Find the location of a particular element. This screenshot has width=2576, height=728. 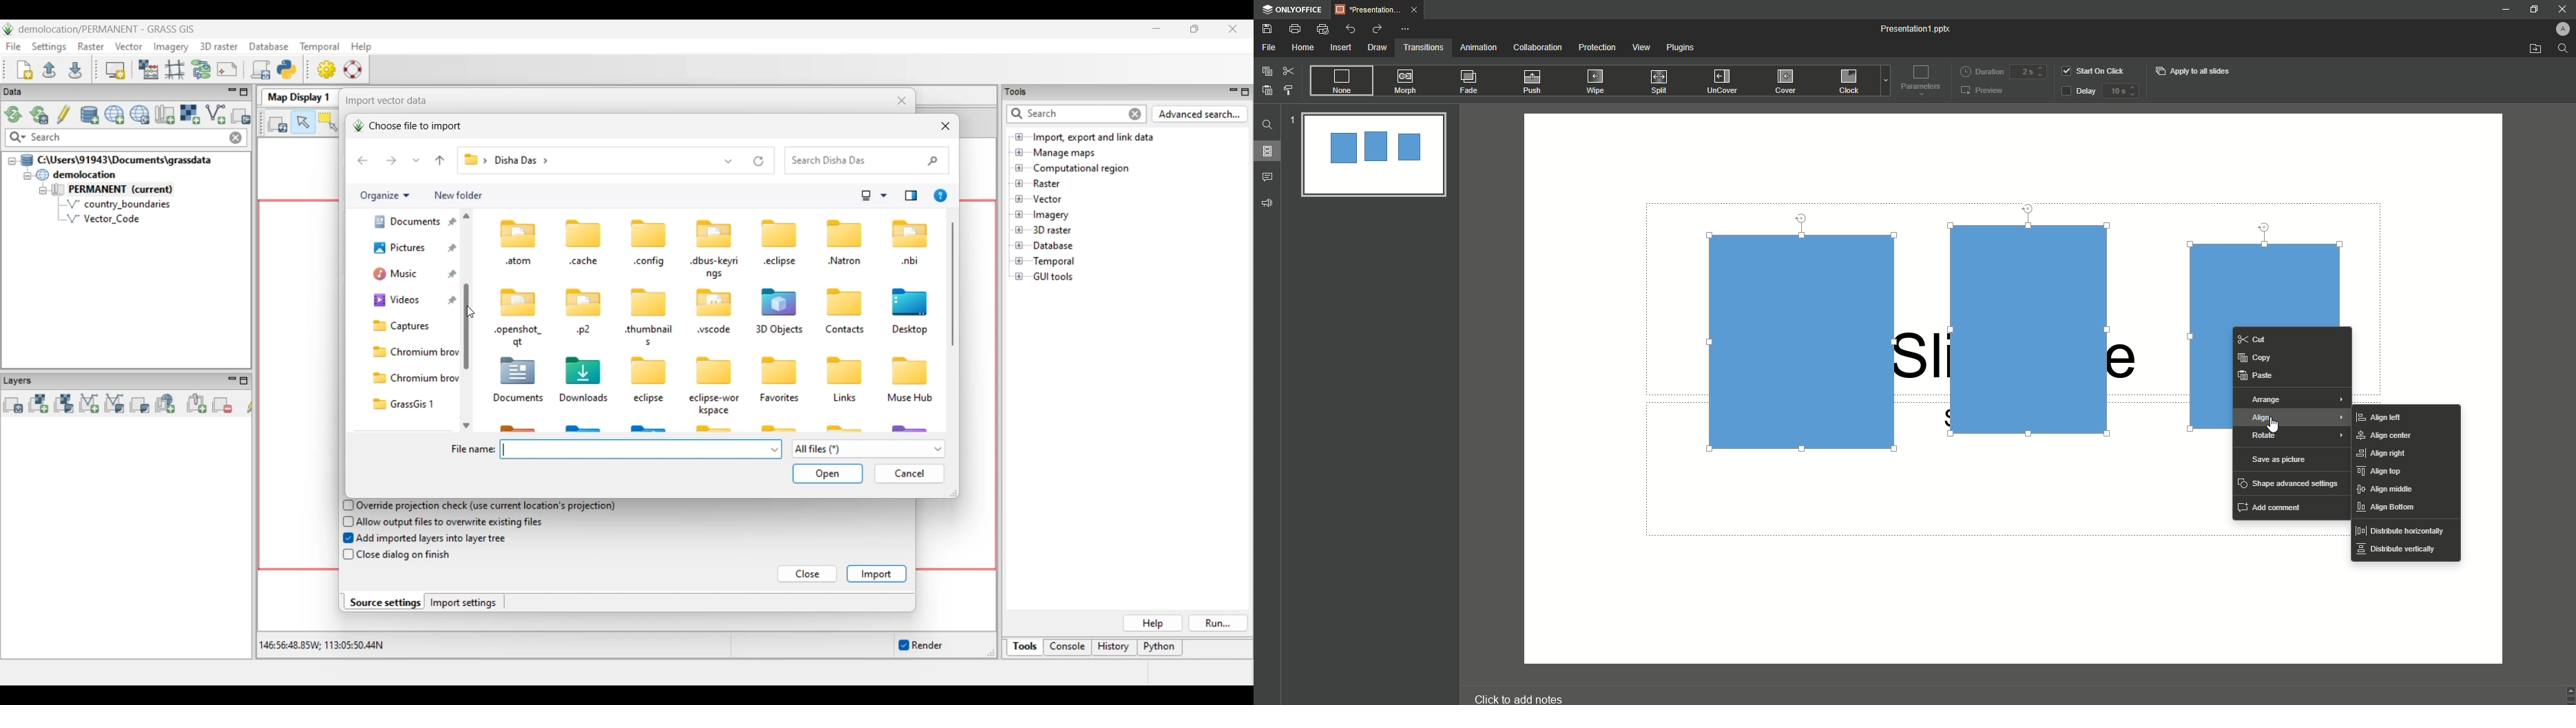

Cover is located at coordinates (1787, 81).